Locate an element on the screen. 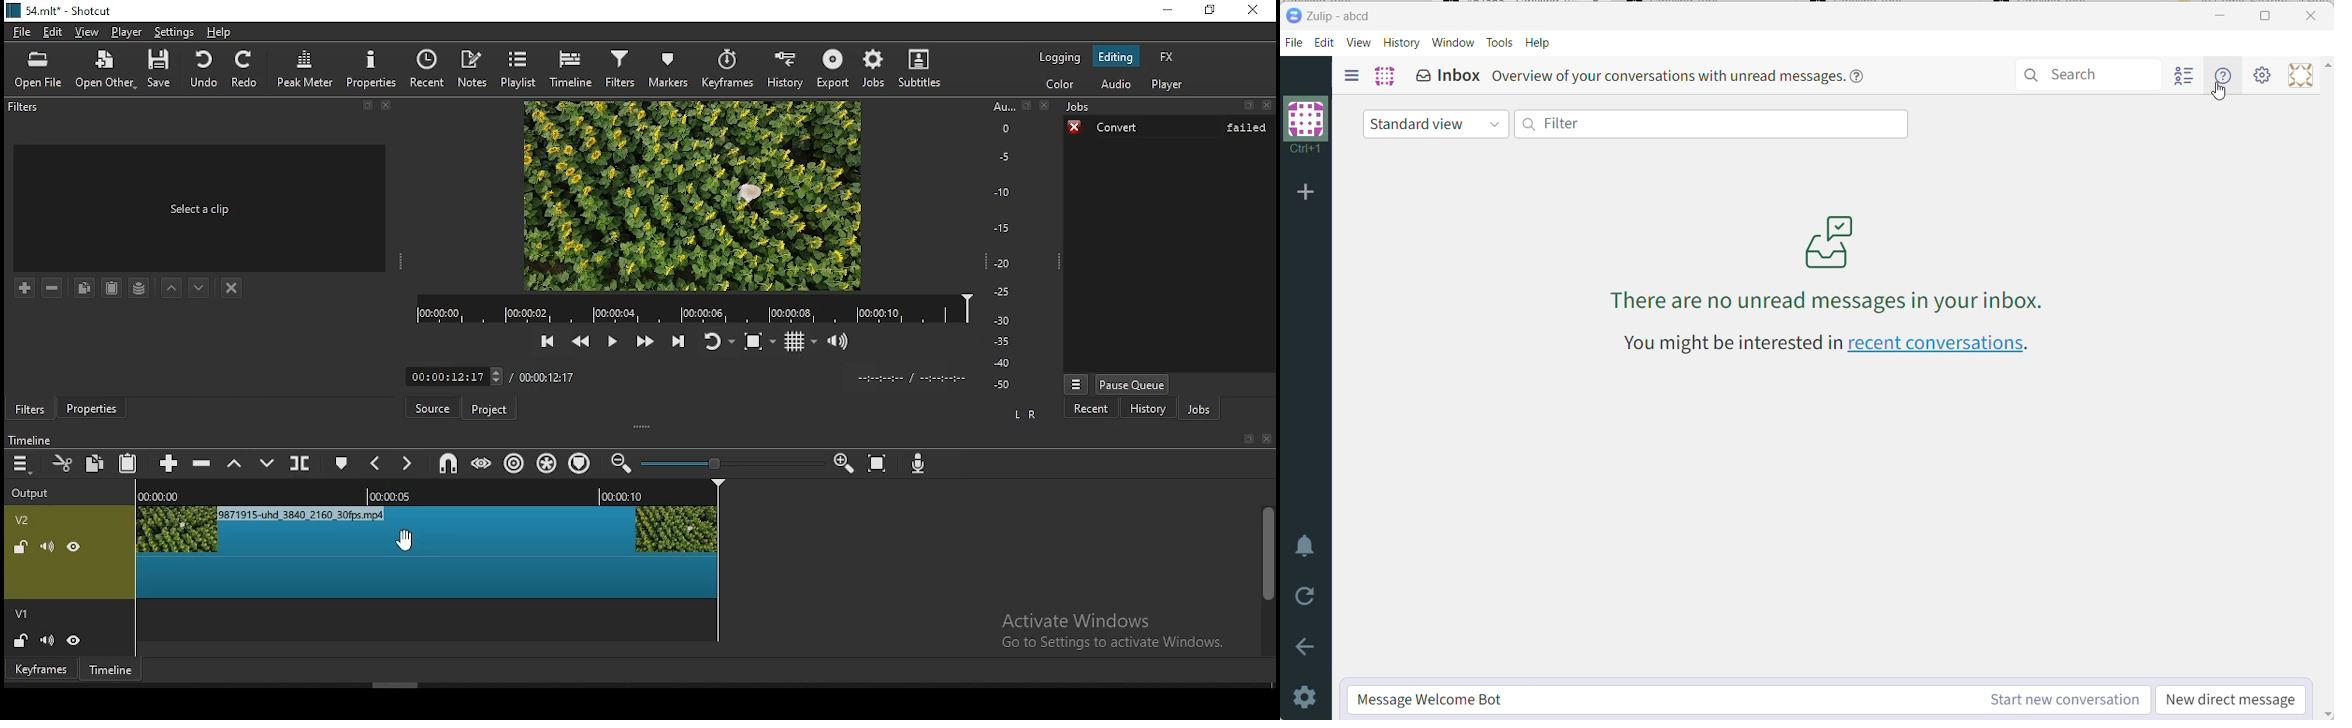 The width and height of the screenshot is (2352, 728). cut is located at coordinates (63, 463).